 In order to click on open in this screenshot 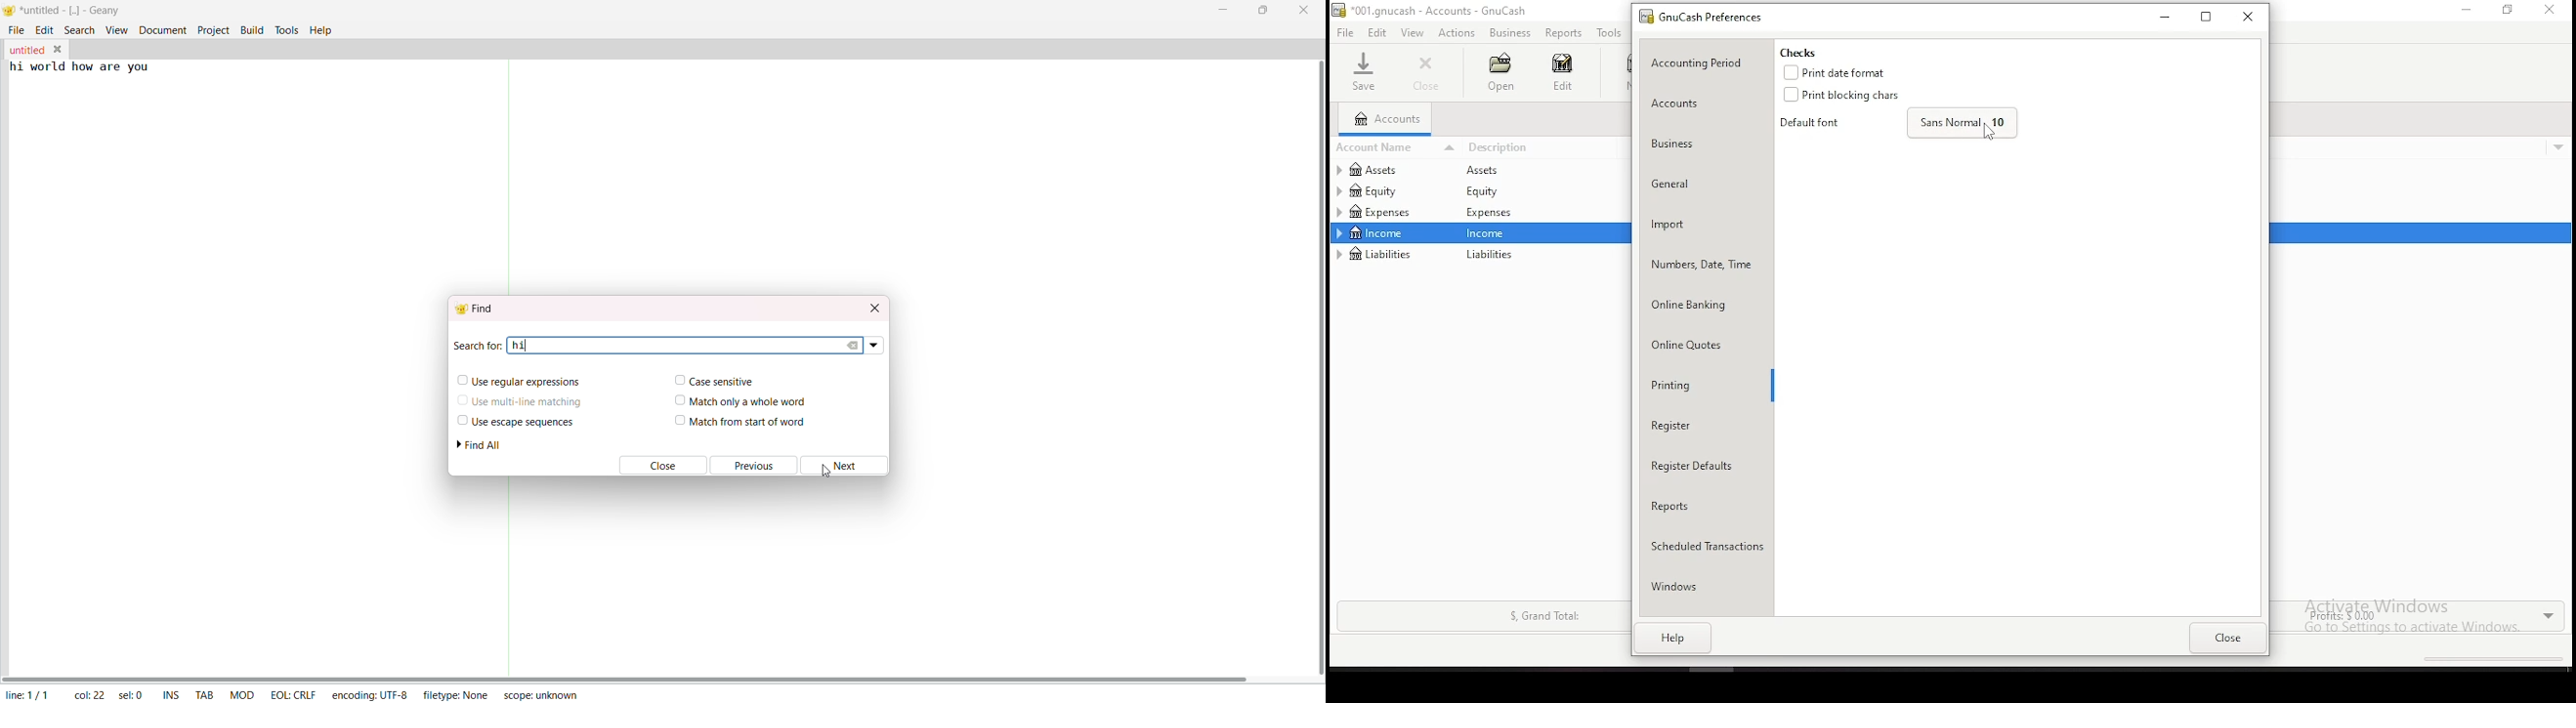, I will do `click(1499, 72)`.